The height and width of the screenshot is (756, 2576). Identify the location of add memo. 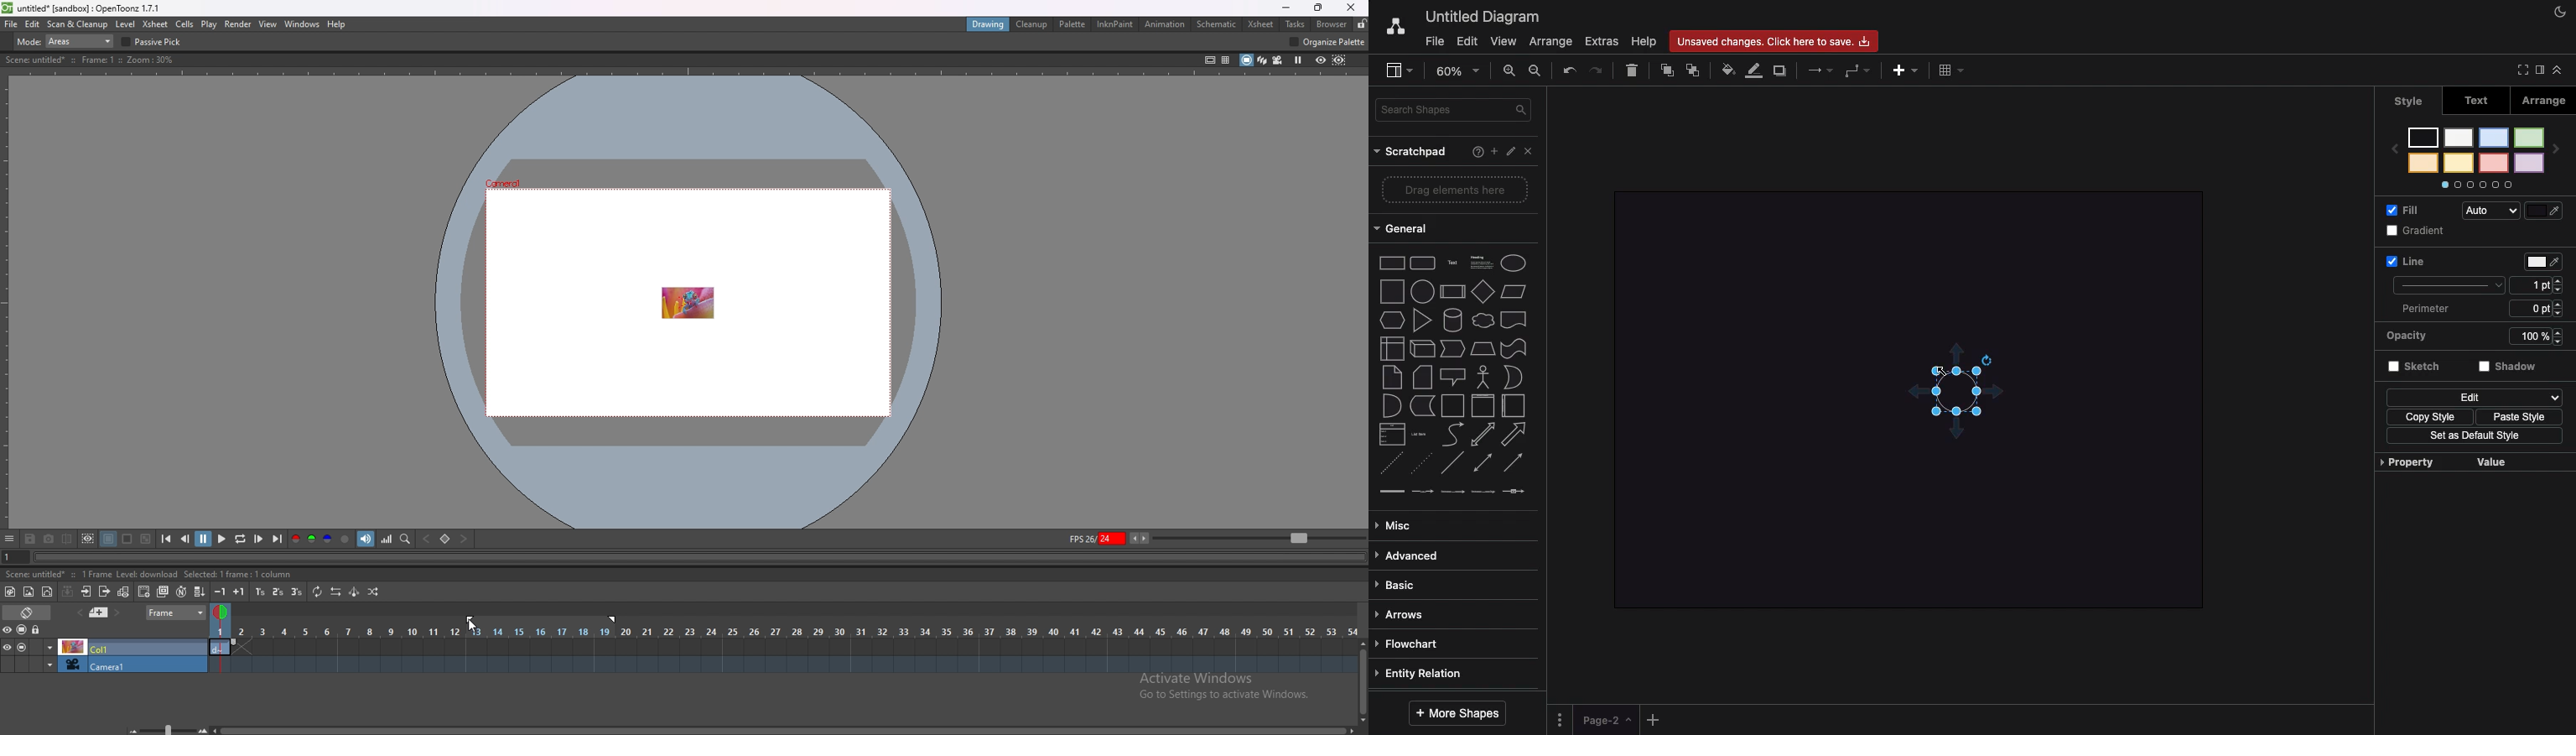
(79, 612).